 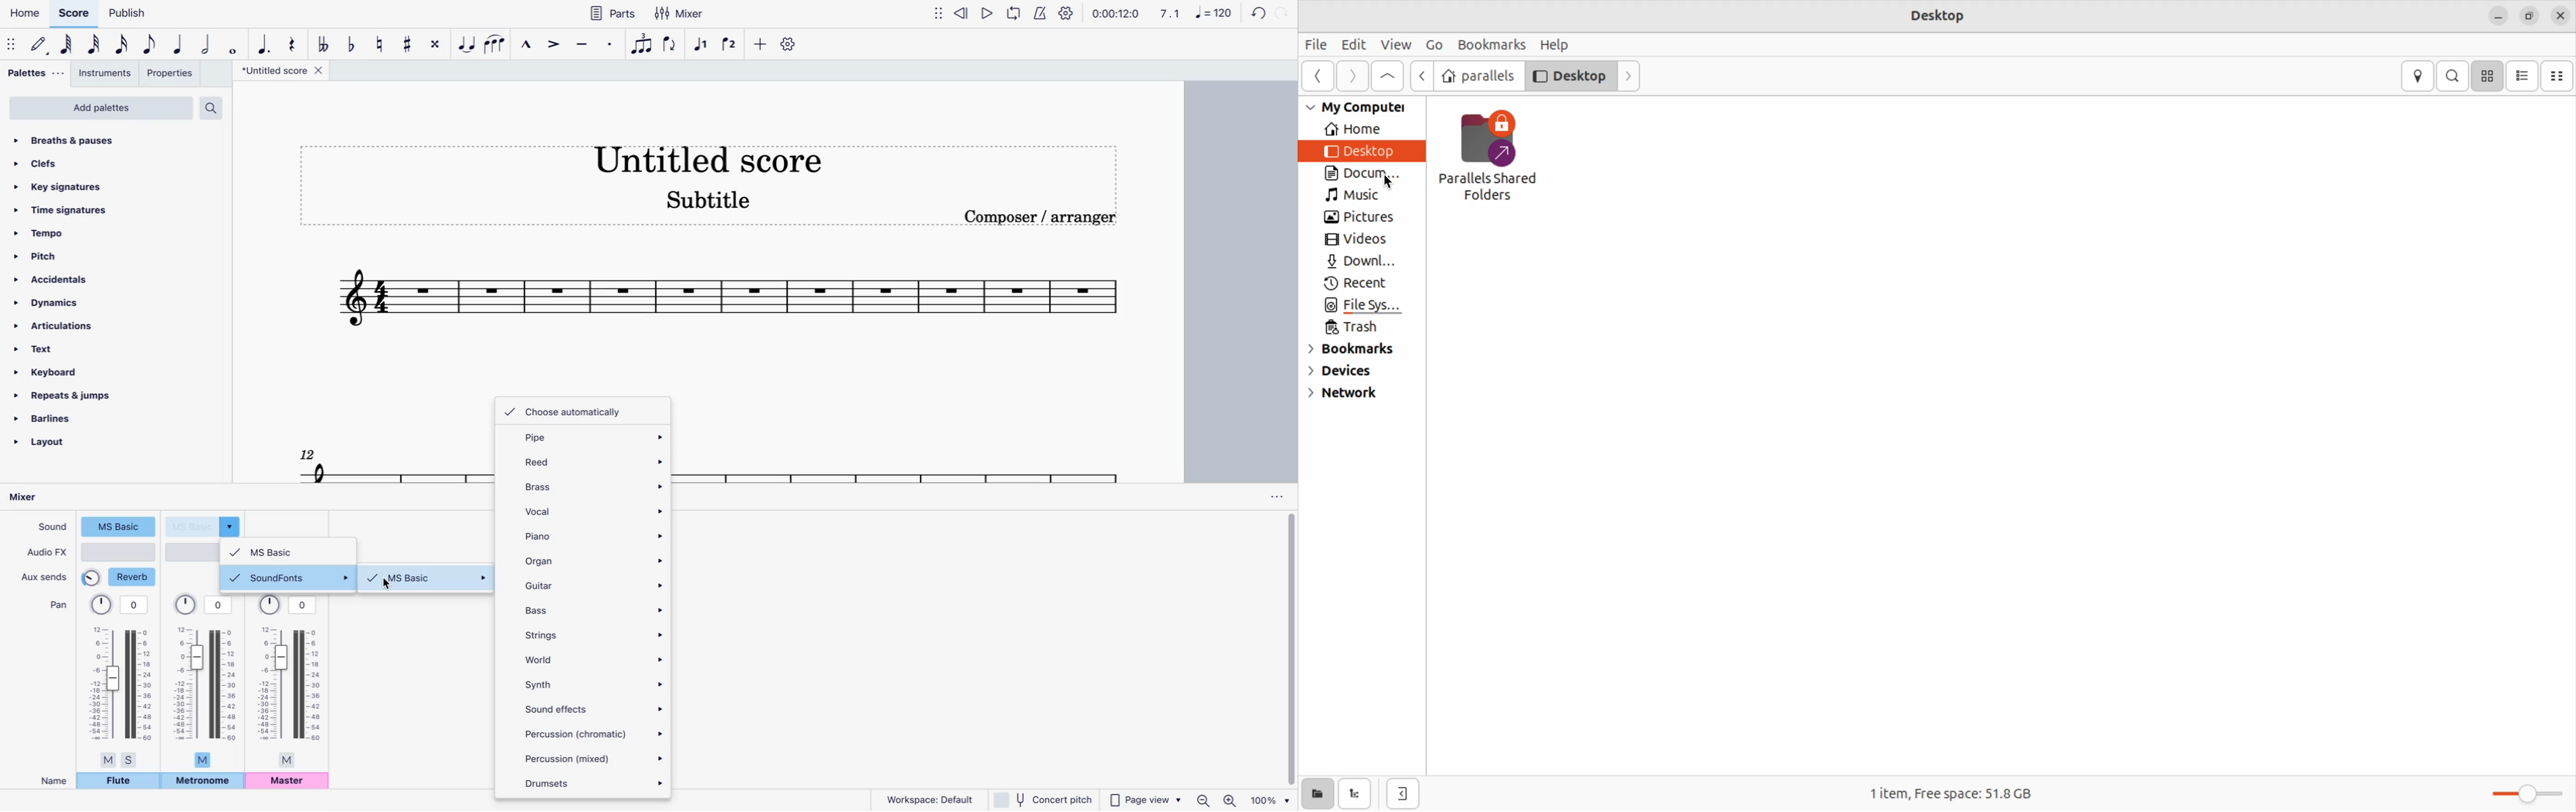 I want to click on network, so click(x=1347, y=393).